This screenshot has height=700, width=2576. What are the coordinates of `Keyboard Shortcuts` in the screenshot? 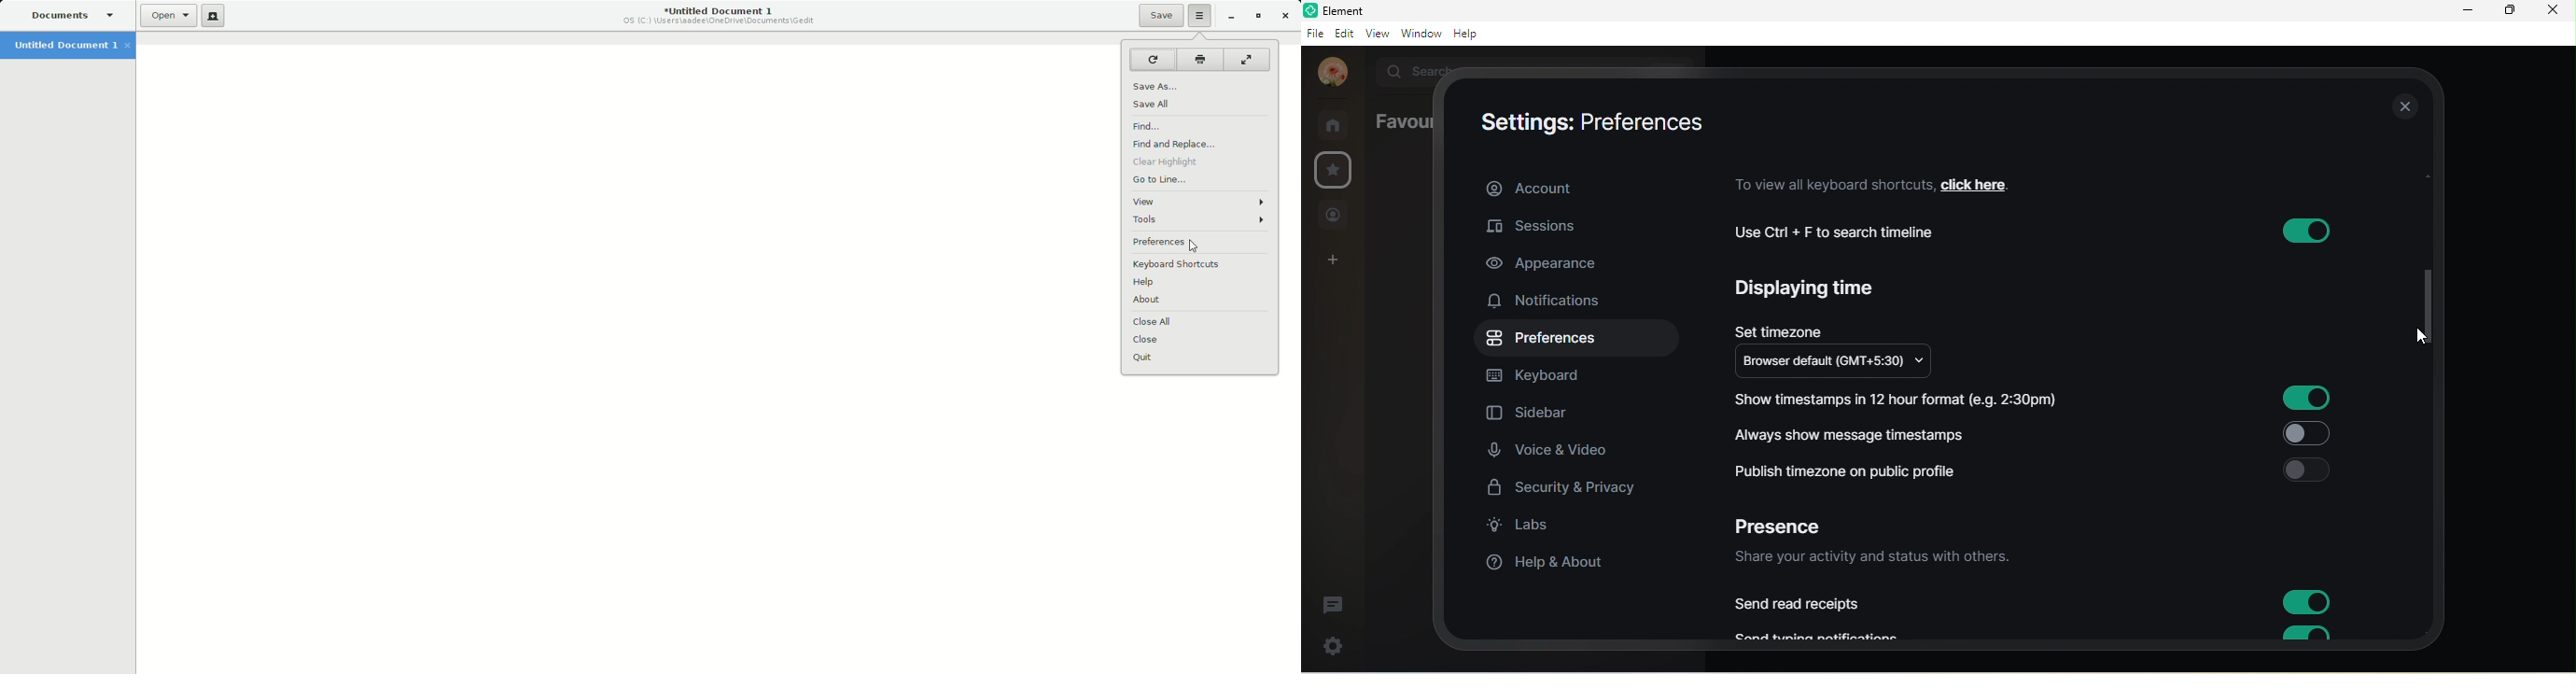 It's located at (1184, 266).